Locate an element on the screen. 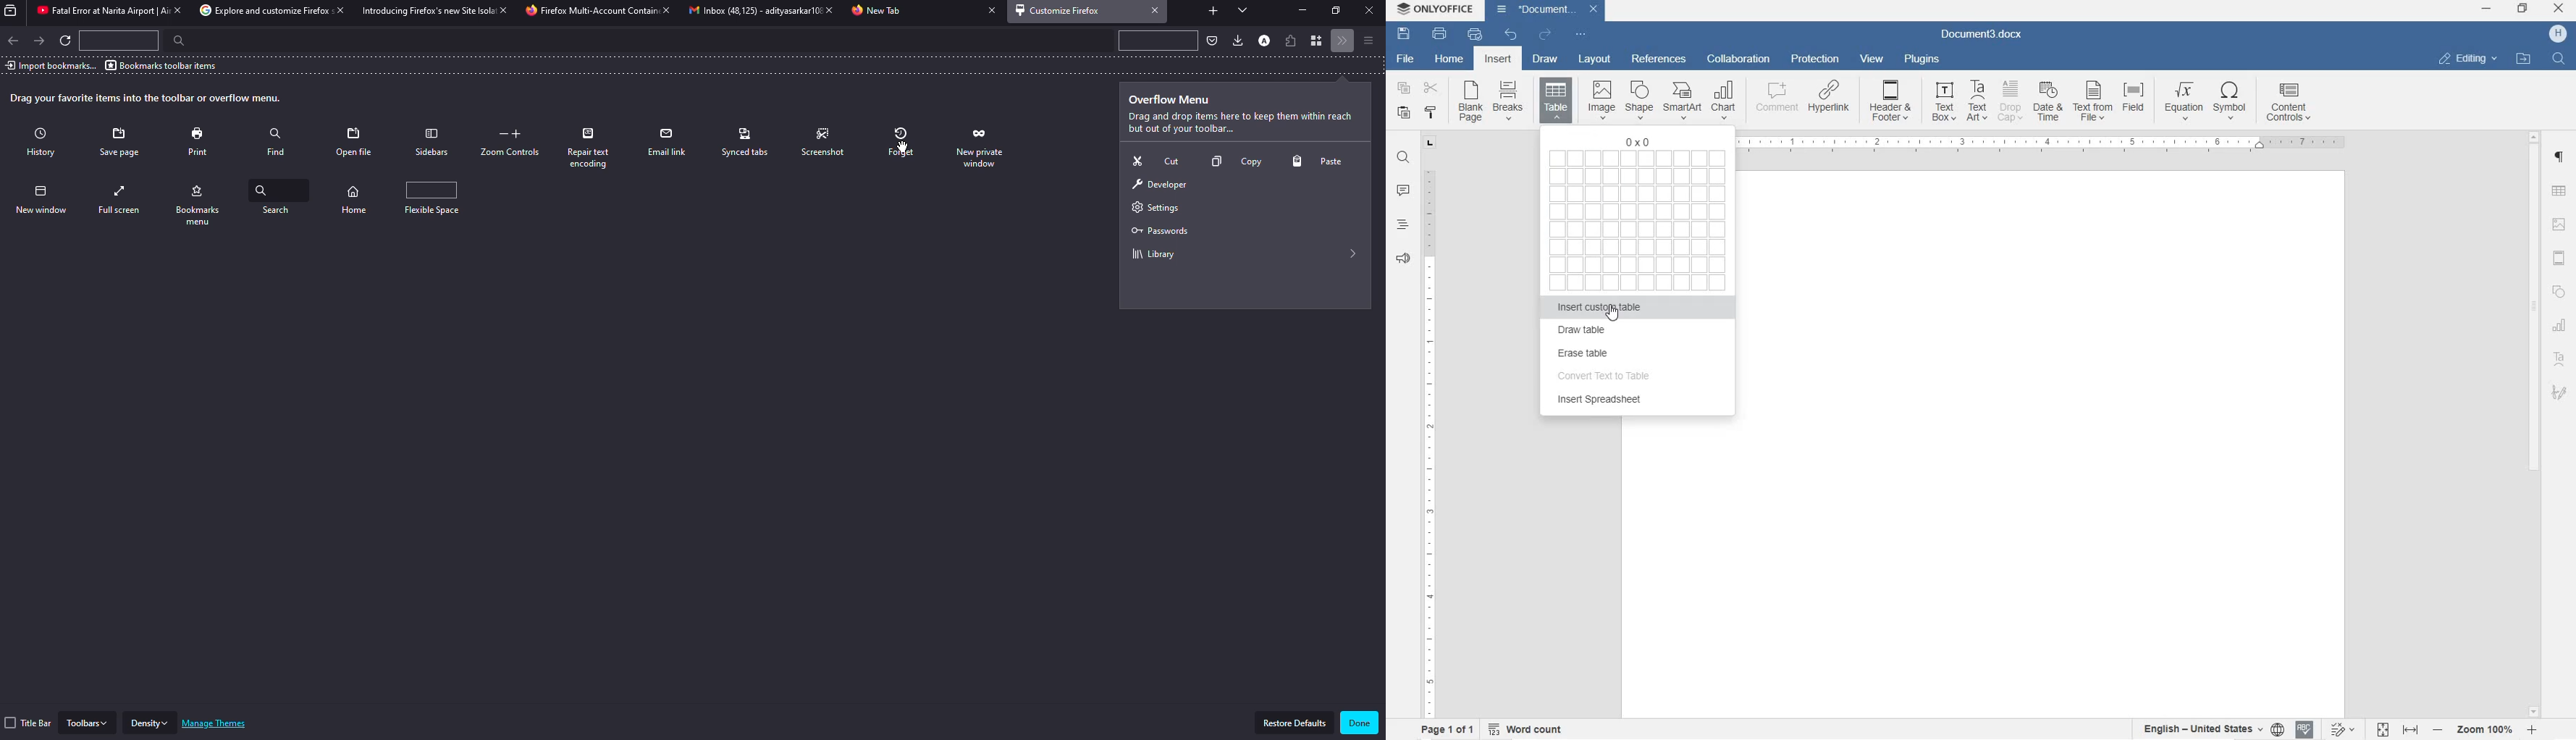 This screenshot has width=2576, height=756. SmartArt is located at coordinates (1681, 102).